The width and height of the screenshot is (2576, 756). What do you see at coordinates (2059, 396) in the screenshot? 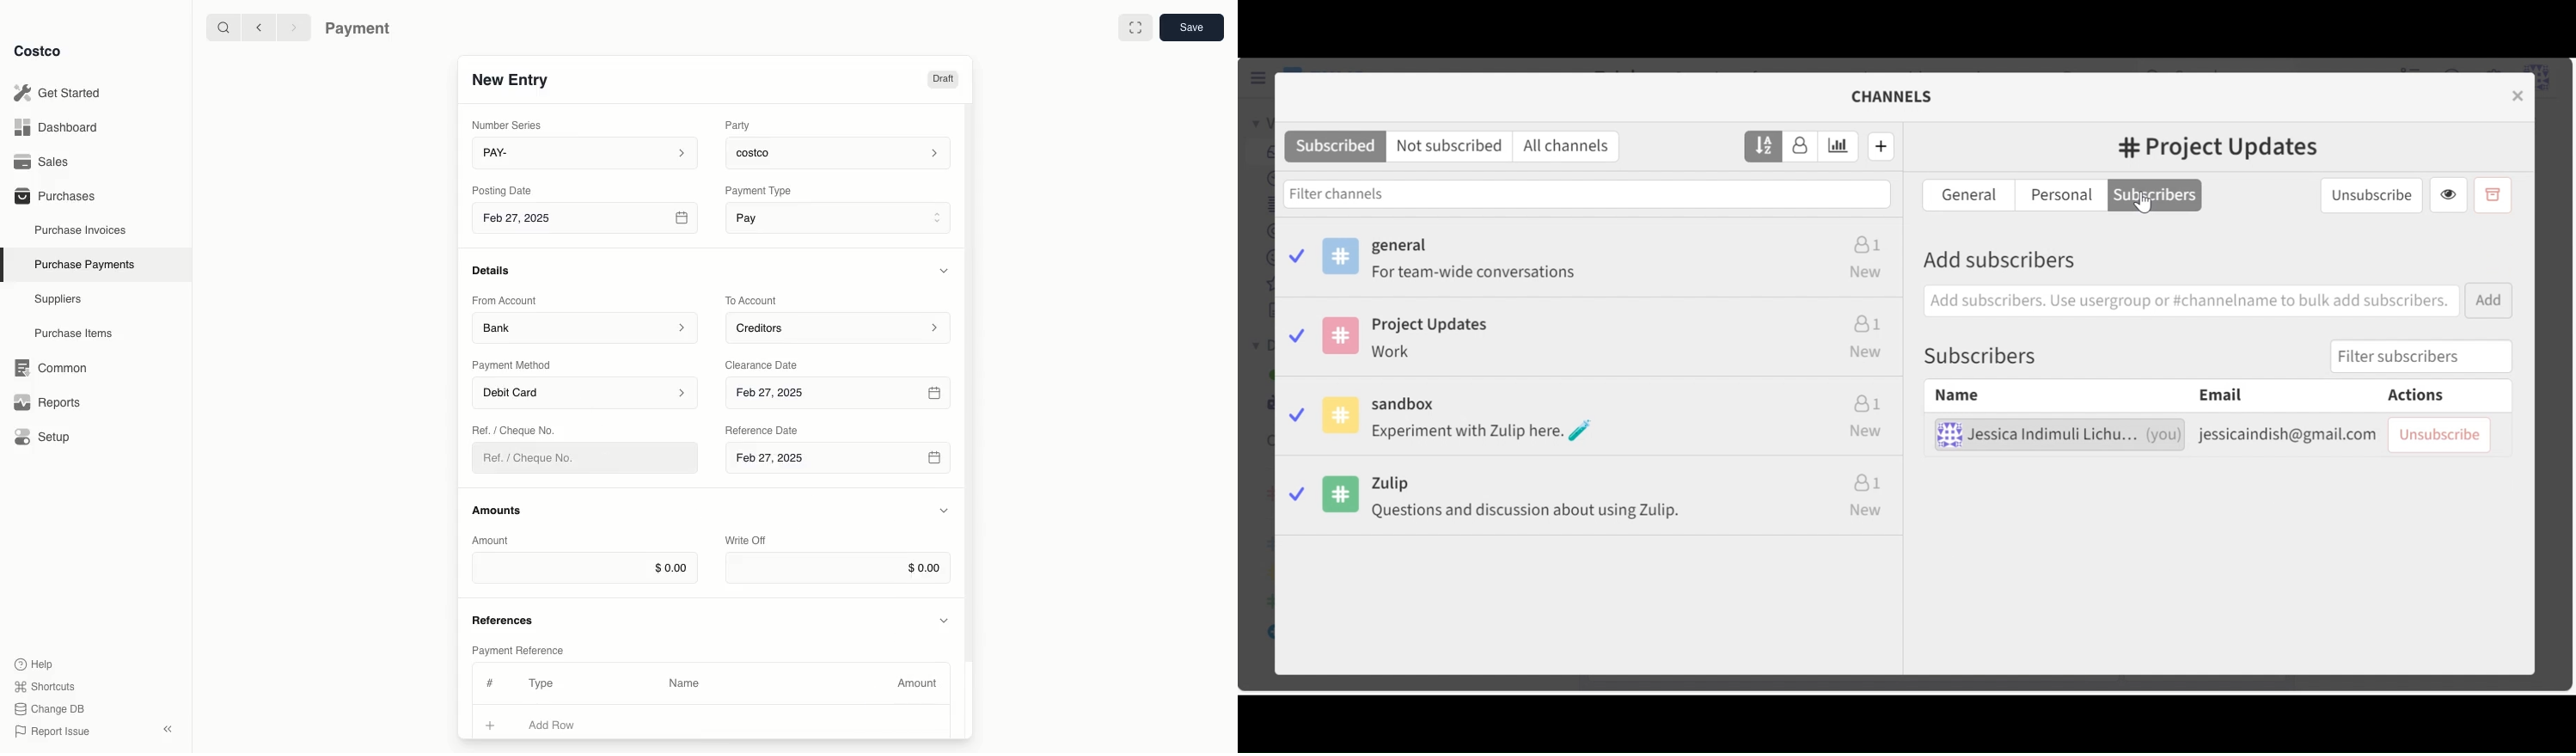
I see `Name` at bounding box center [2059, 396].